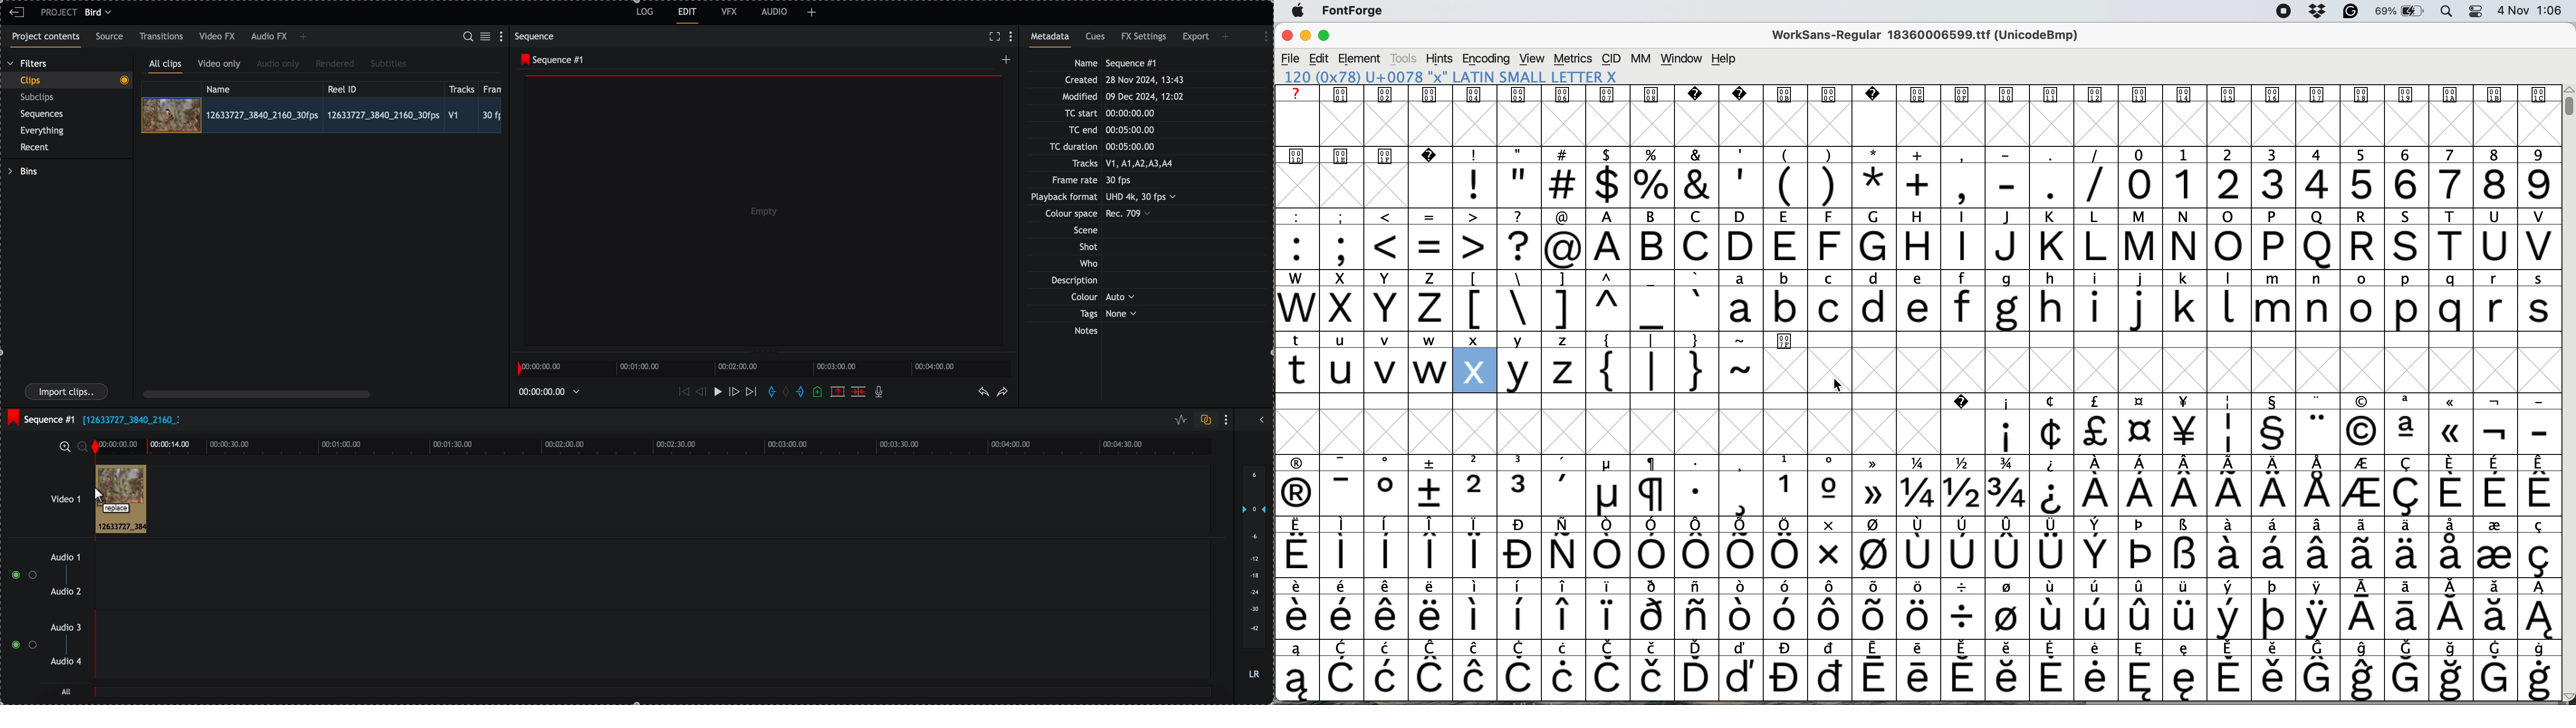 The width and height of the screenshot is (2576, 728). Describe the element at coordinates (819, 392) in the screenshot. I see `add a cue at the current position` at that location.